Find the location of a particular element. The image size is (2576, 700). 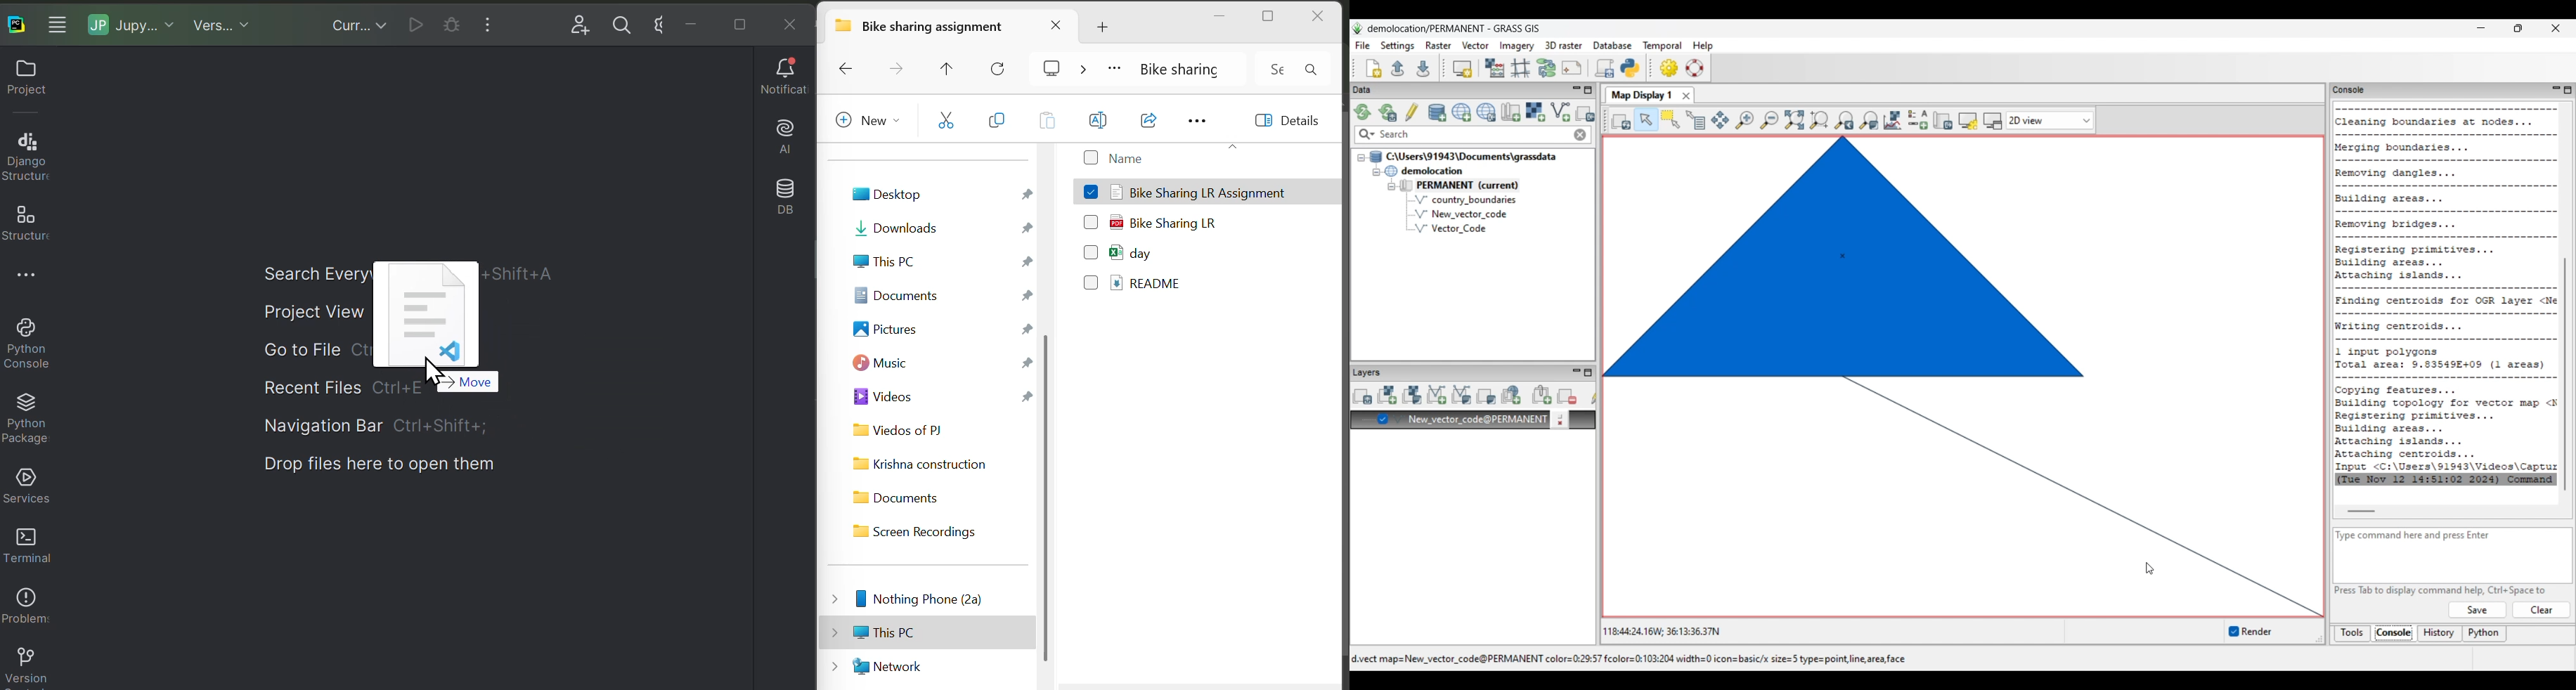

Problems is located at coordinates (27, 612).